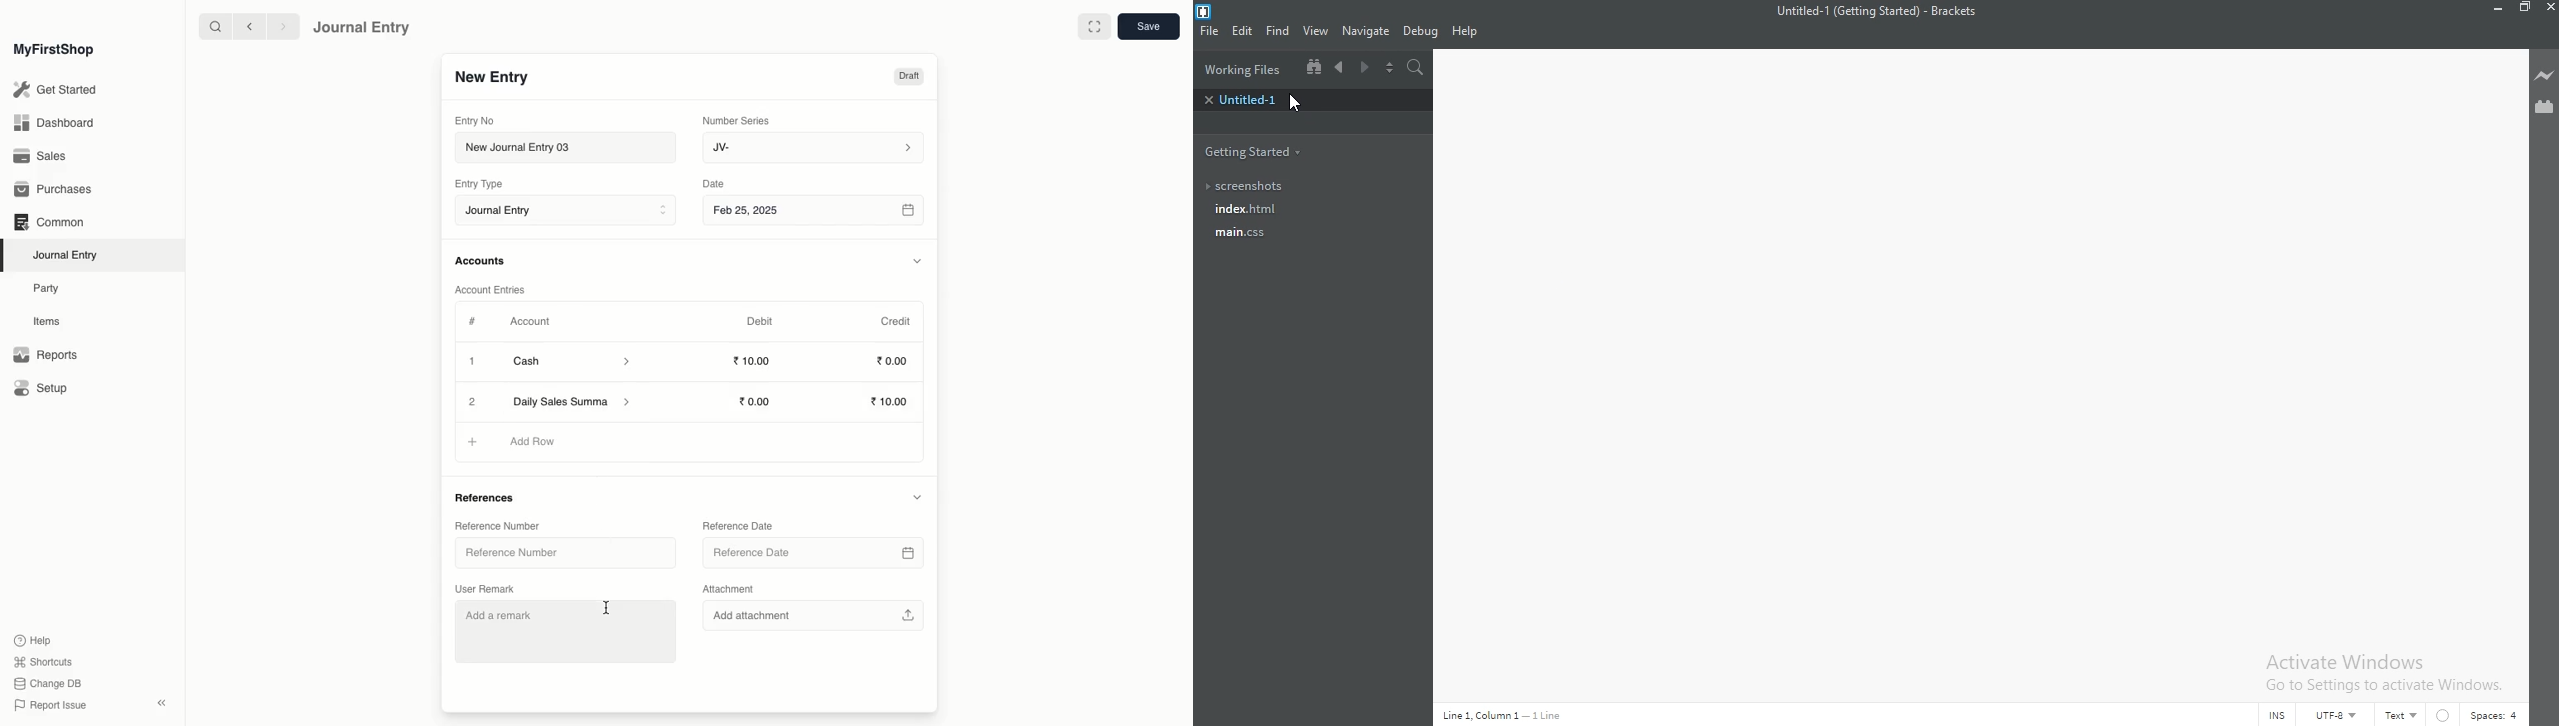  I want to click on Entry Type, so click(484, 184).